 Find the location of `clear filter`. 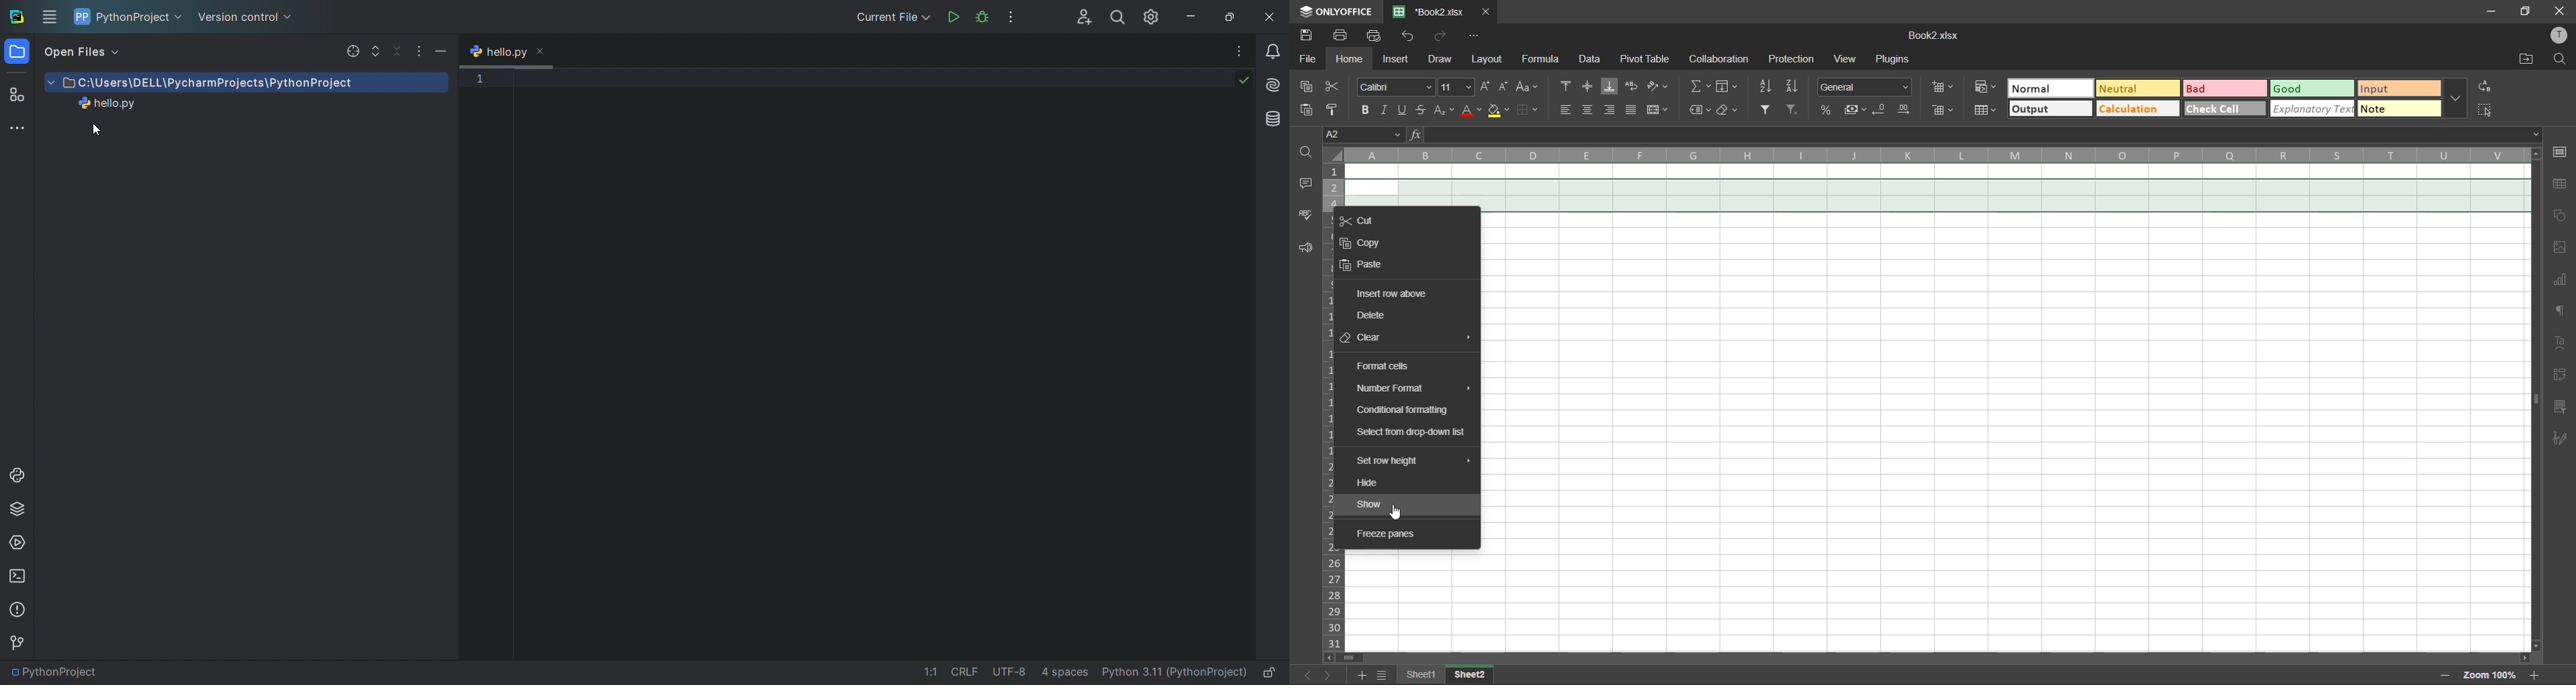

clear filter is located at coordinates (1793, 111).